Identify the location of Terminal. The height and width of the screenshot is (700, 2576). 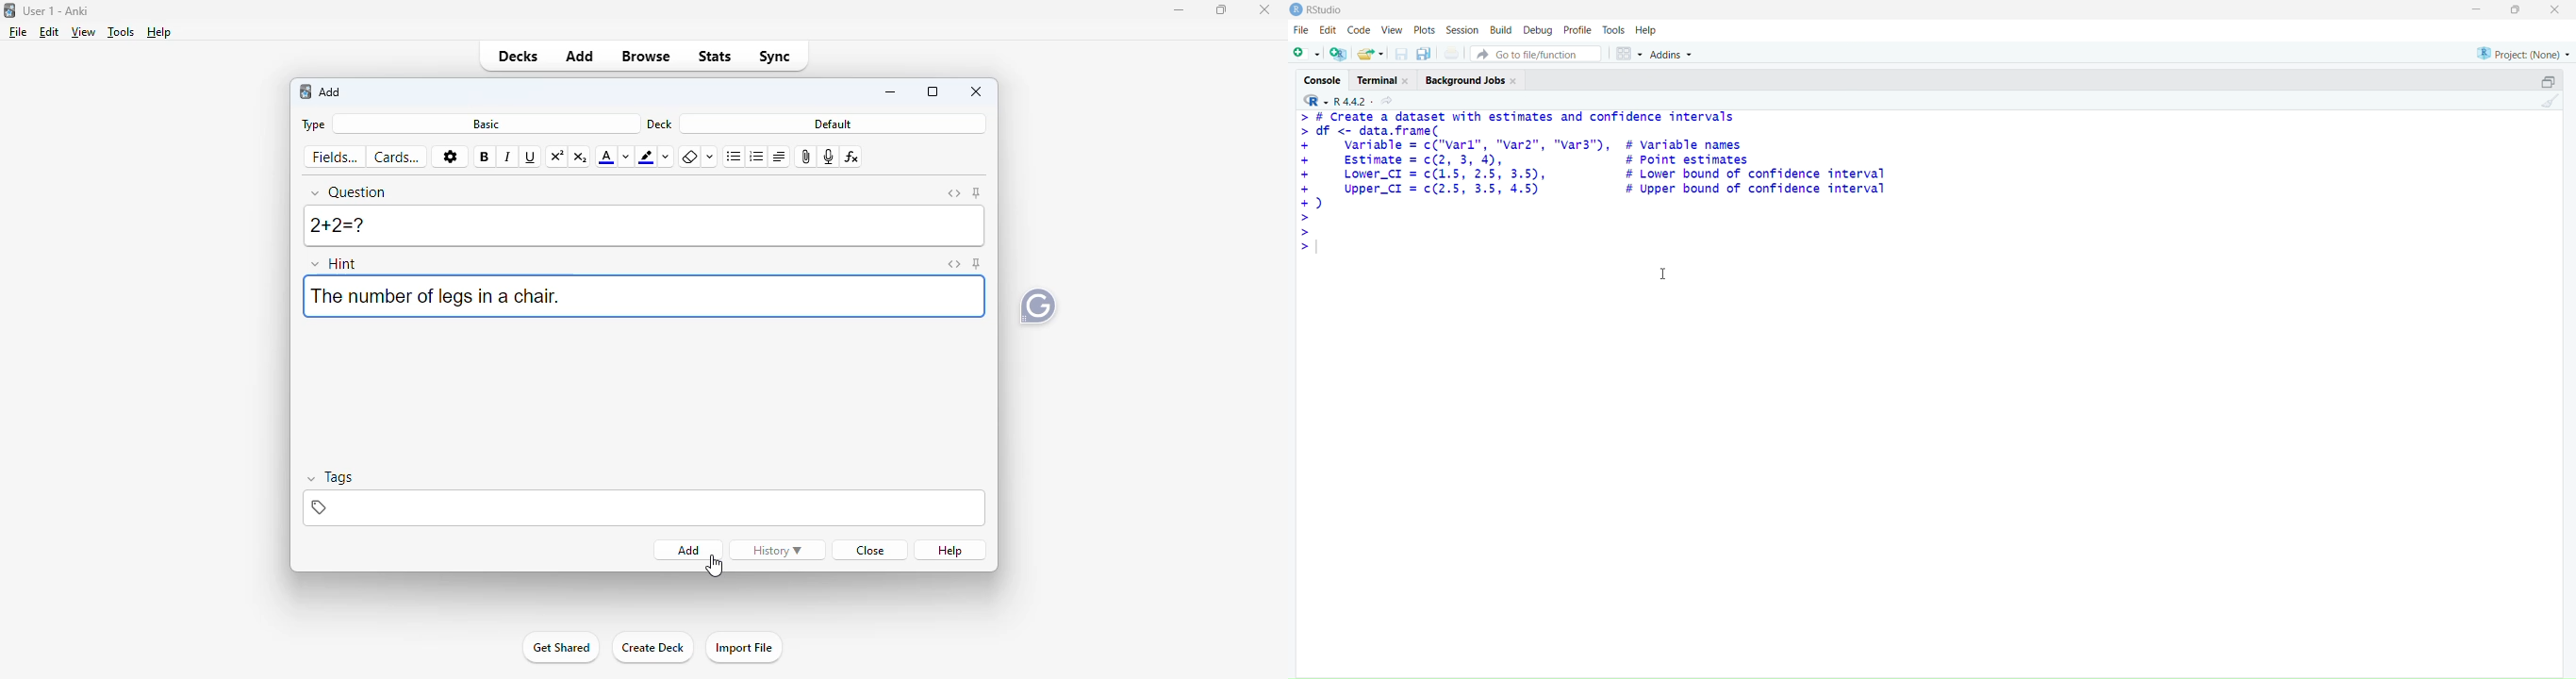
(1386, 79).